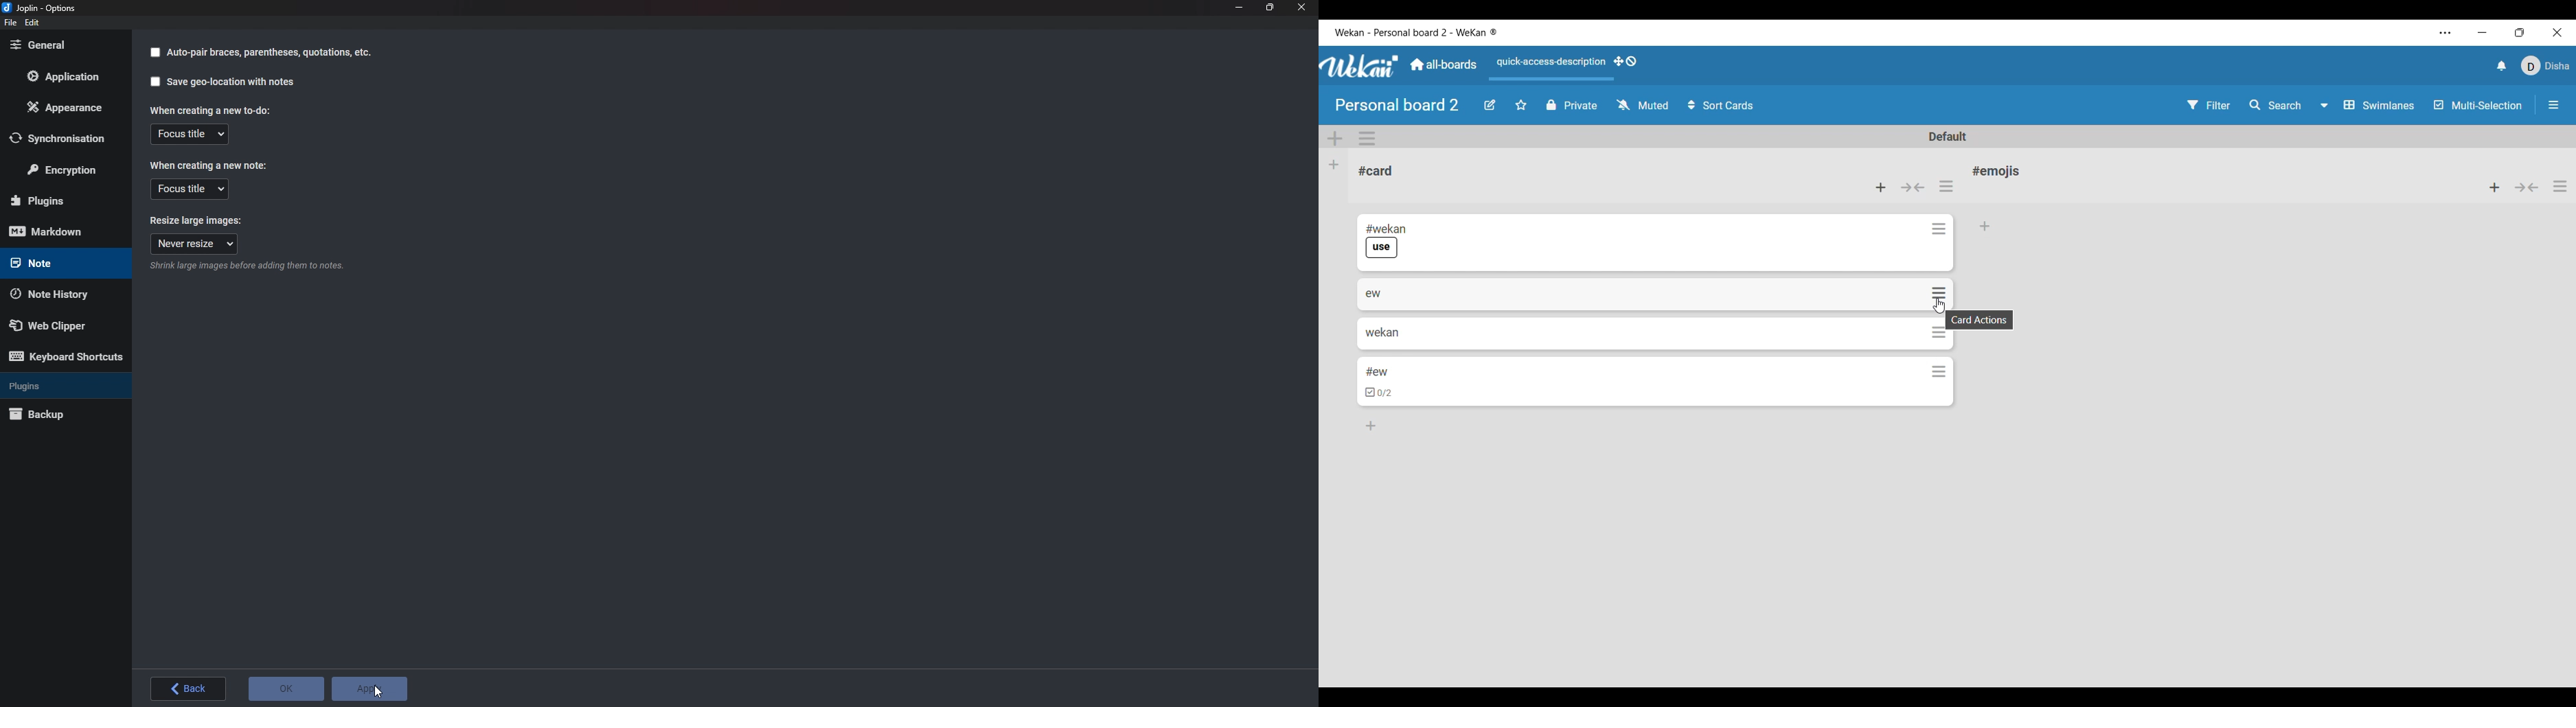  What do you see at coordinates (208, 109) in the screenshot?
I see `When creating a new to do` at bounding box center [208, 109].